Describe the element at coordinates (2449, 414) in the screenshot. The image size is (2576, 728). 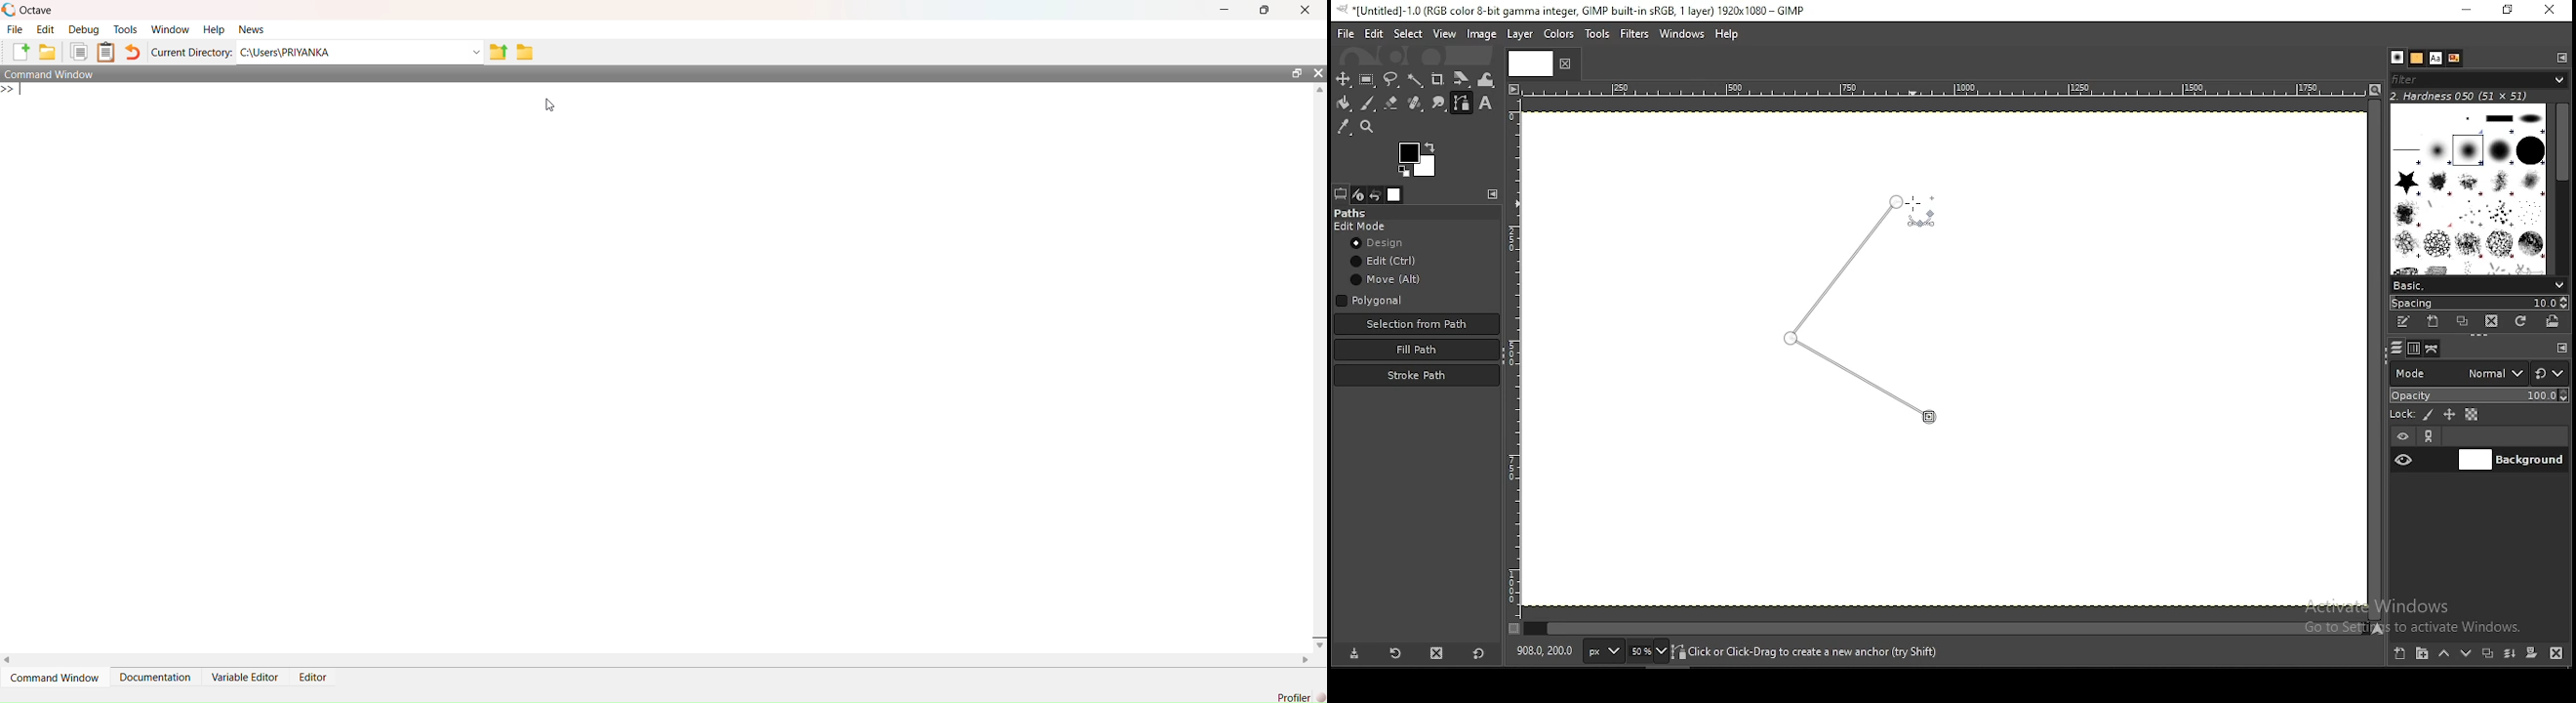
I see `lock position and size` at that location.